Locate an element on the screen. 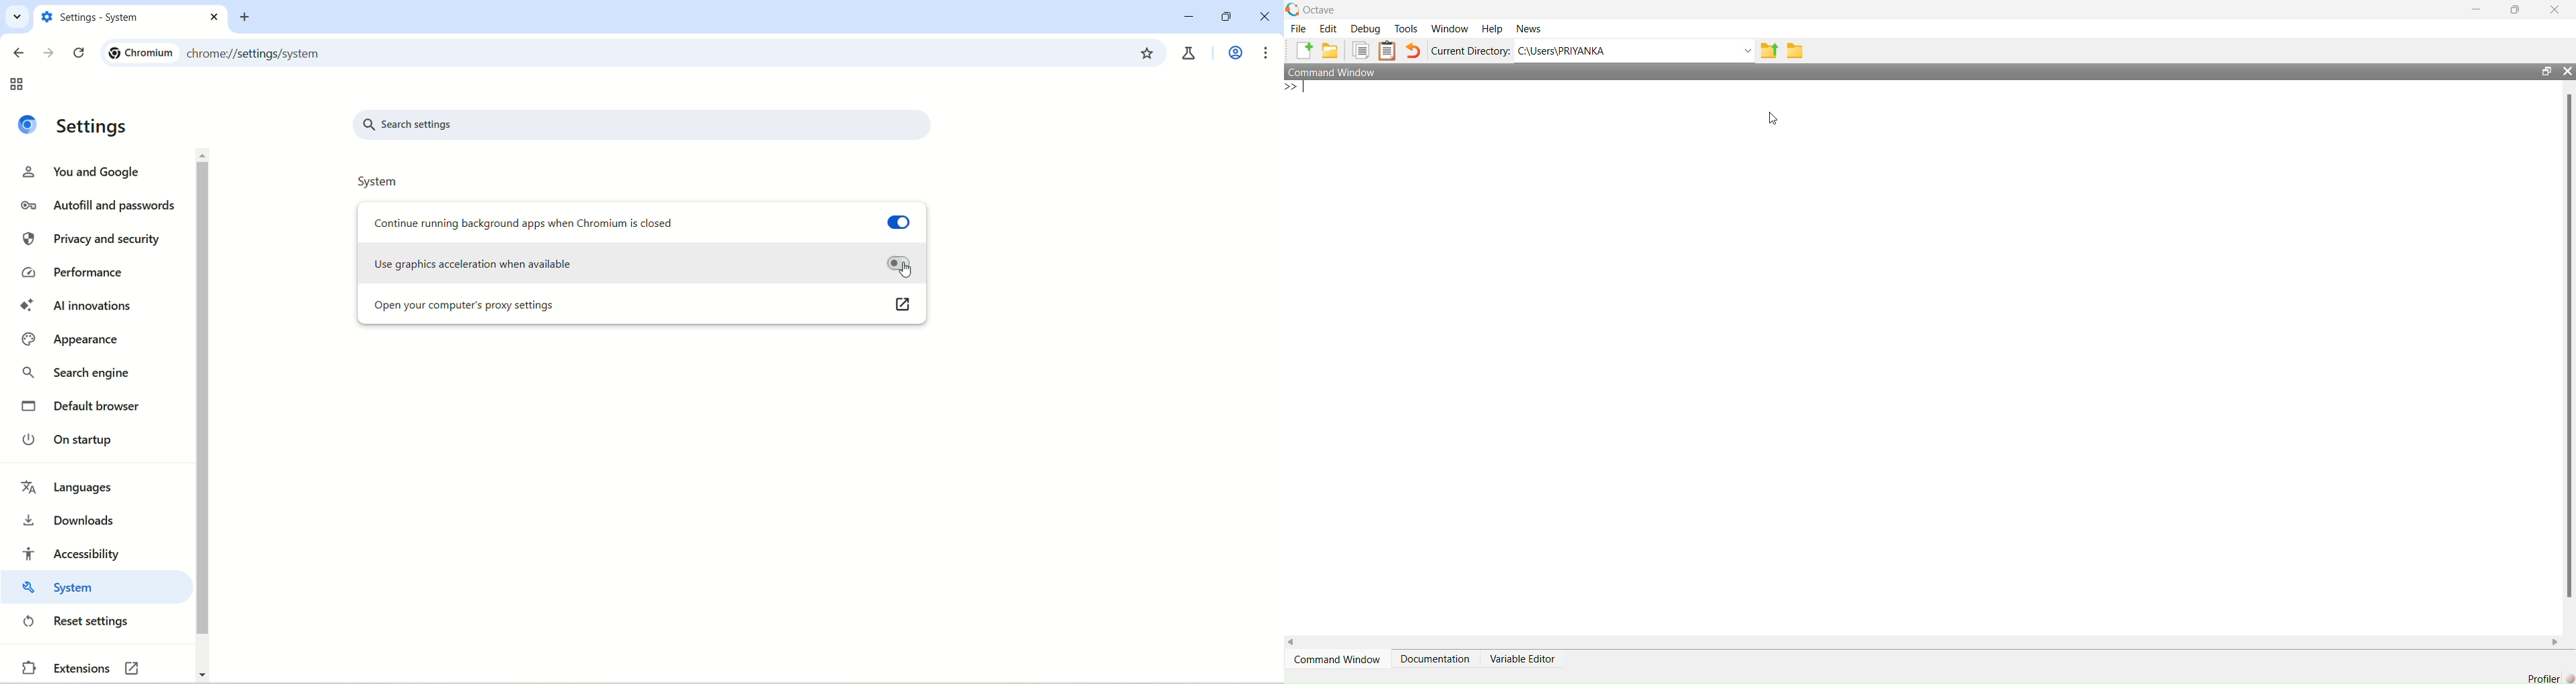 Image resolution: width=2576 pixels, height=700 pixels. on startup is located at coordinates (72, 438).